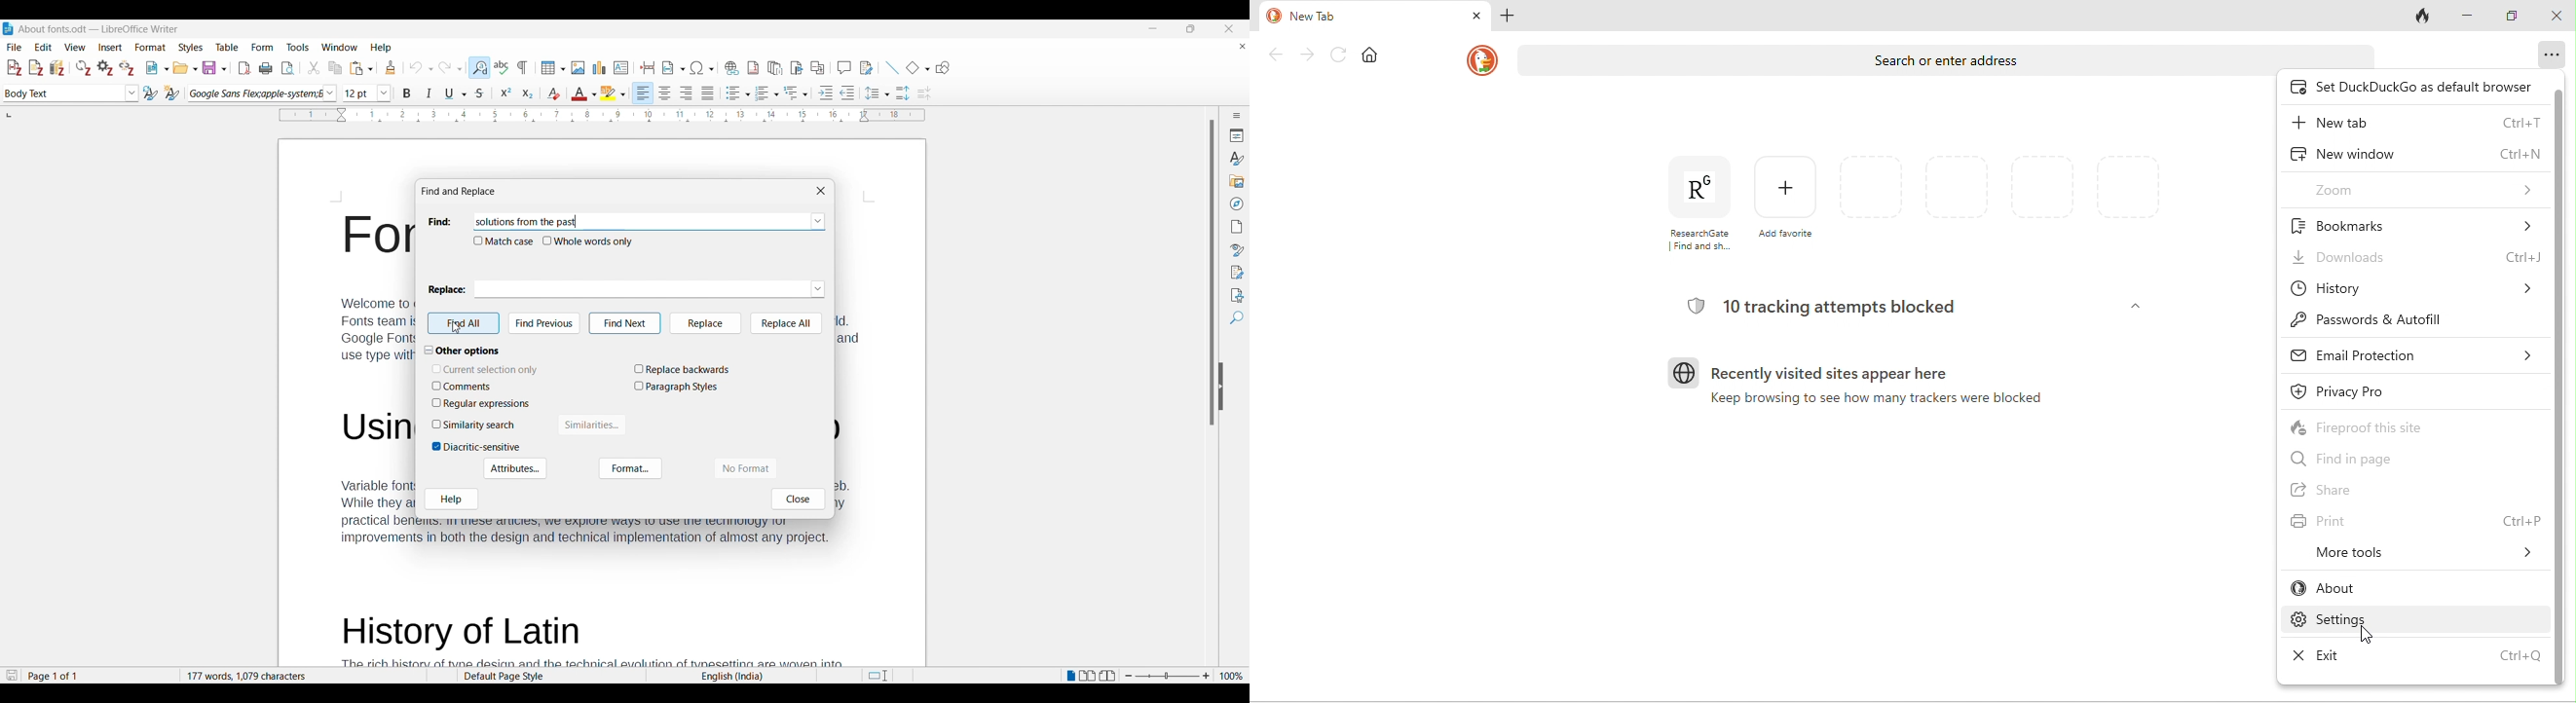  I want to click on Similarities, so click(592, 424).